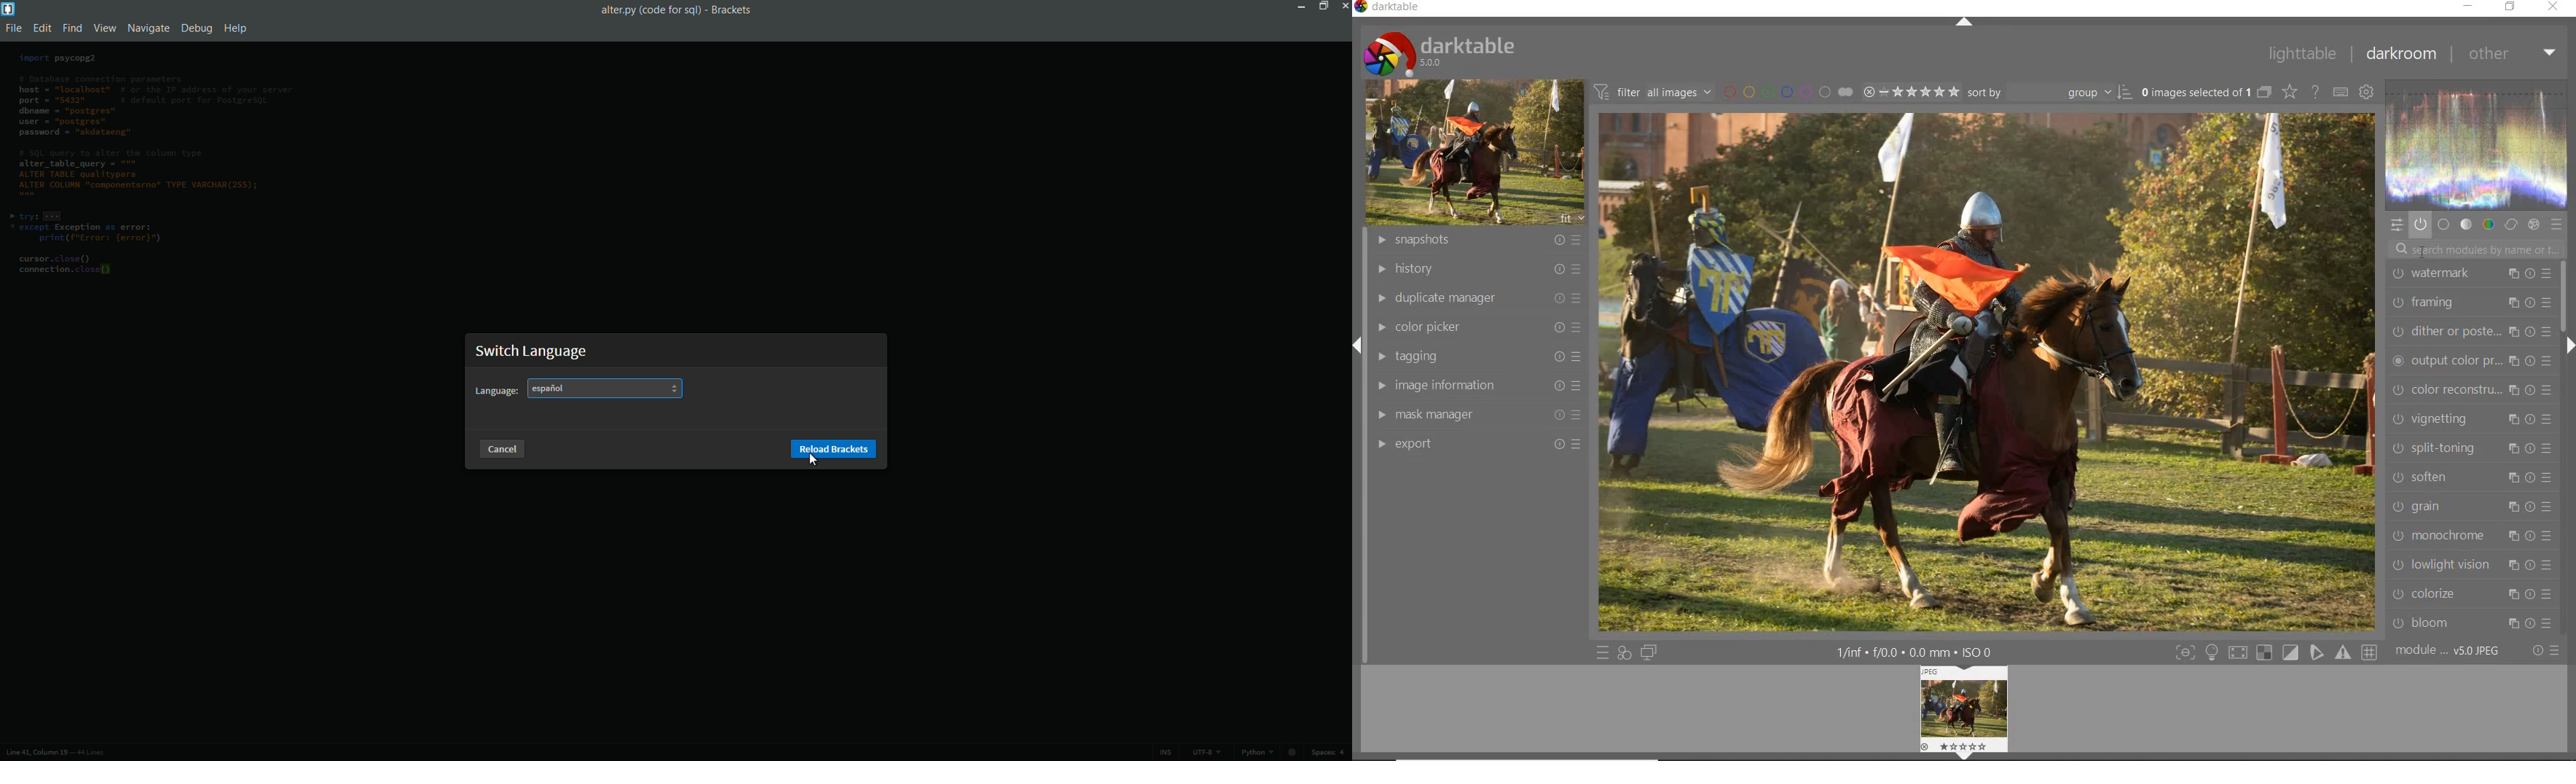 The width and height of the screenshot is (2576, 784). I want to click on define keyboard shortcuts, so click(2340, 93).